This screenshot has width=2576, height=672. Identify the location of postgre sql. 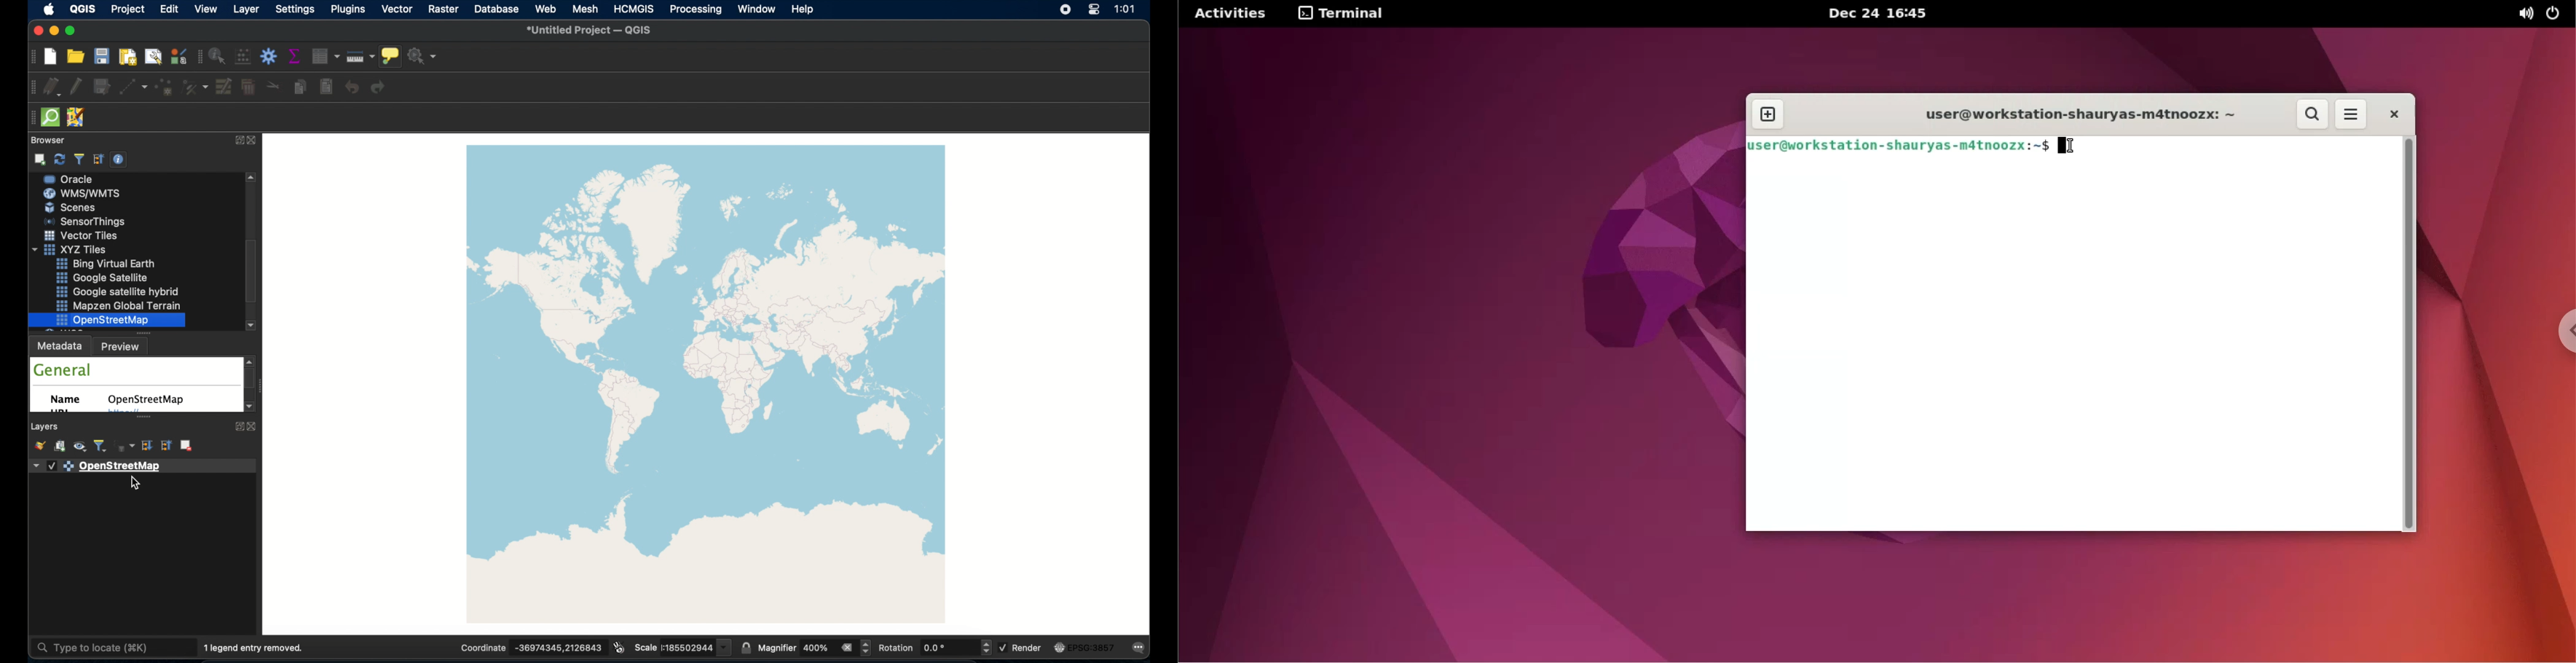
(85, 179).